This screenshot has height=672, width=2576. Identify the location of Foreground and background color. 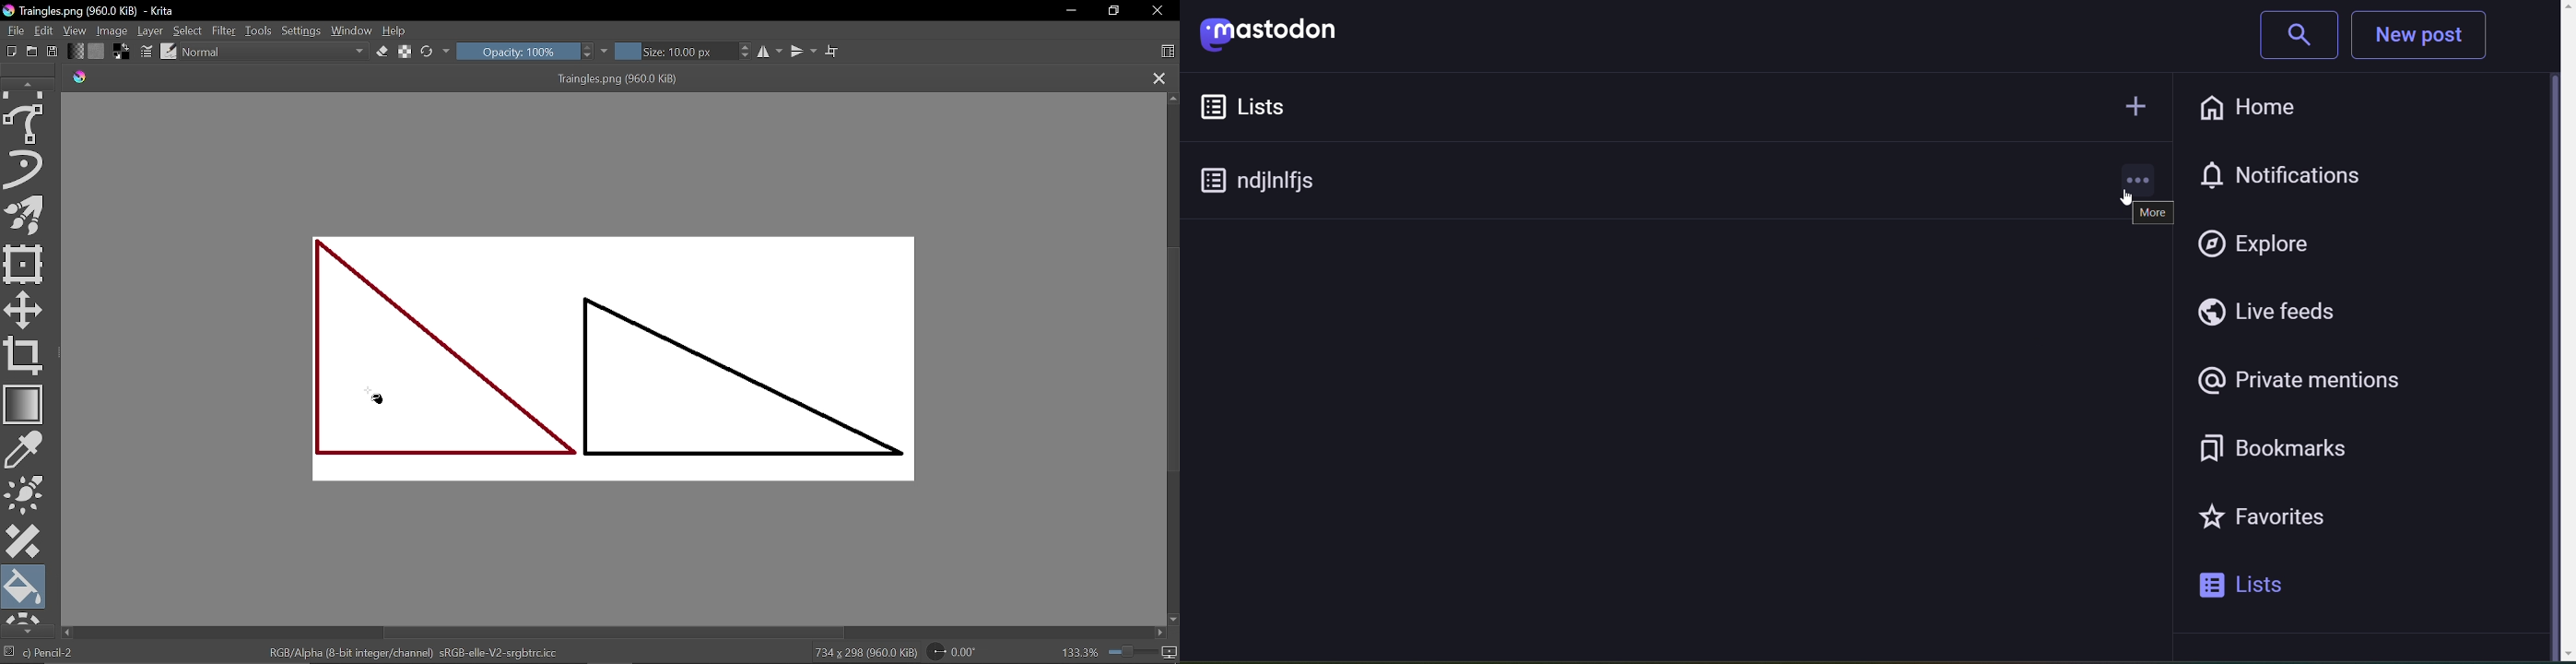
(123, 53).